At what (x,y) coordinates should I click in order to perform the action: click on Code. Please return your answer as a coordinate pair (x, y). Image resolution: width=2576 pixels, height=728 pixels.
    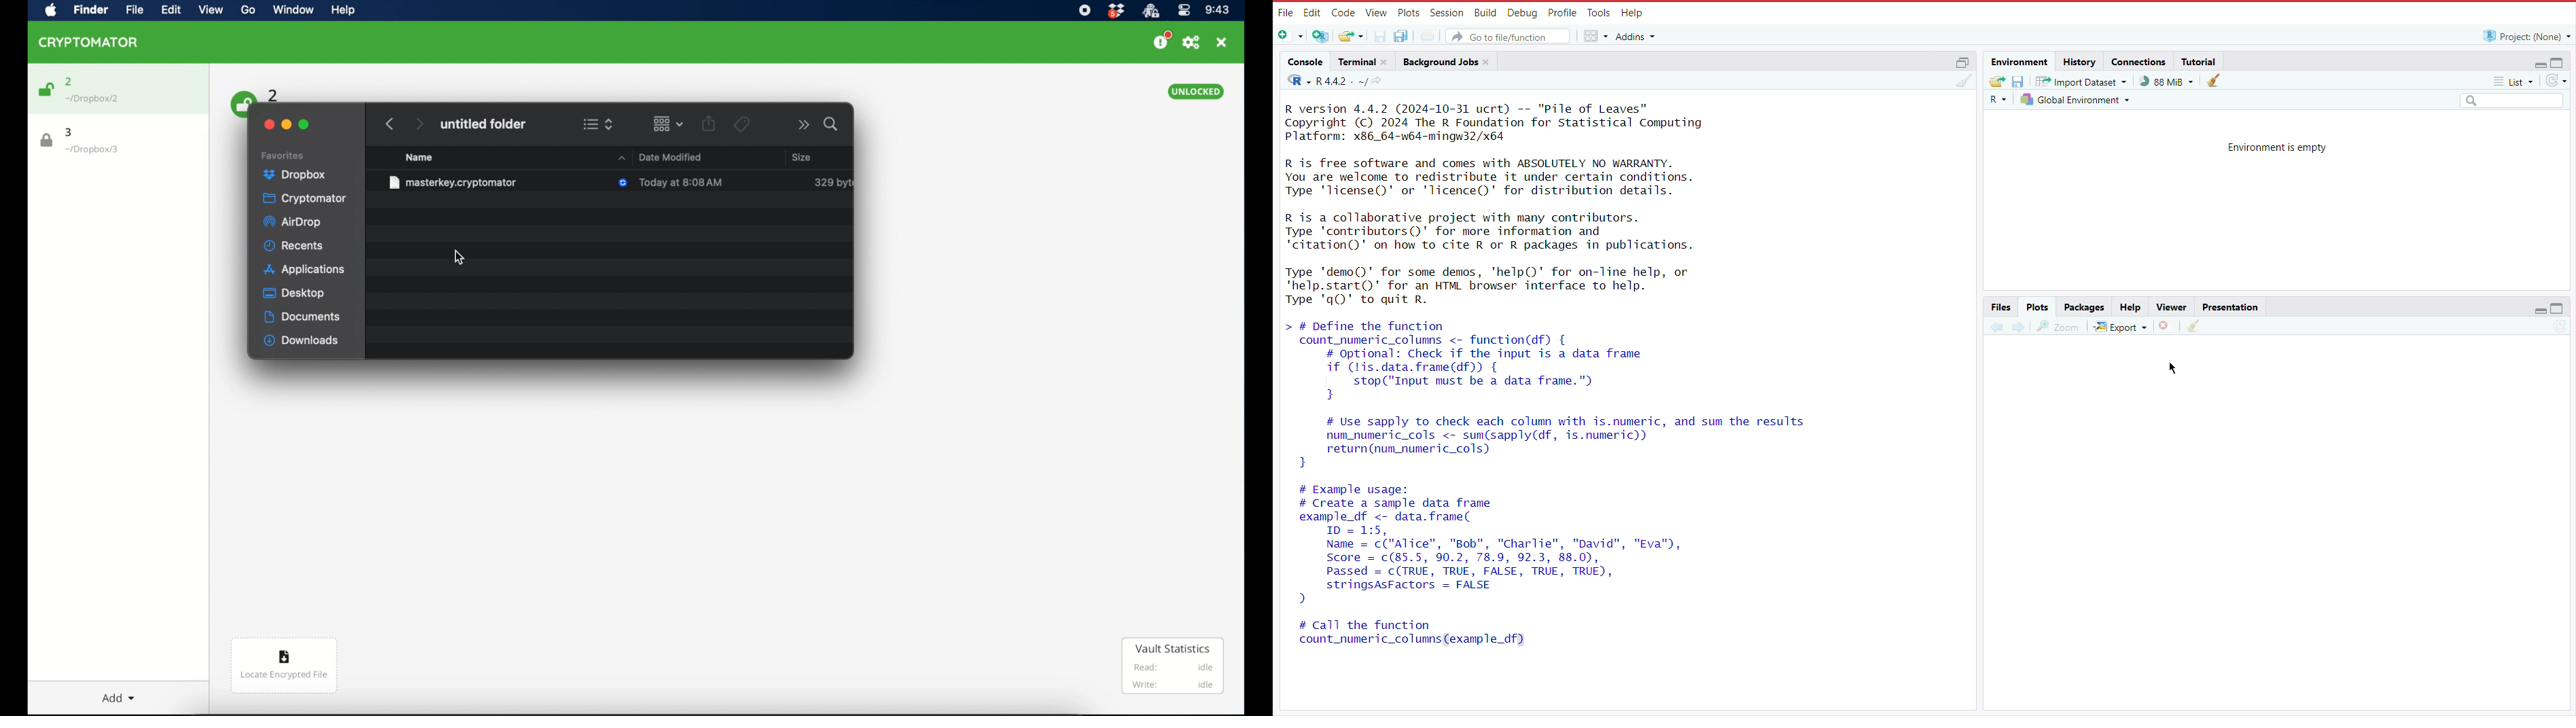
    Looking at the image, I should click on (1343, 13).